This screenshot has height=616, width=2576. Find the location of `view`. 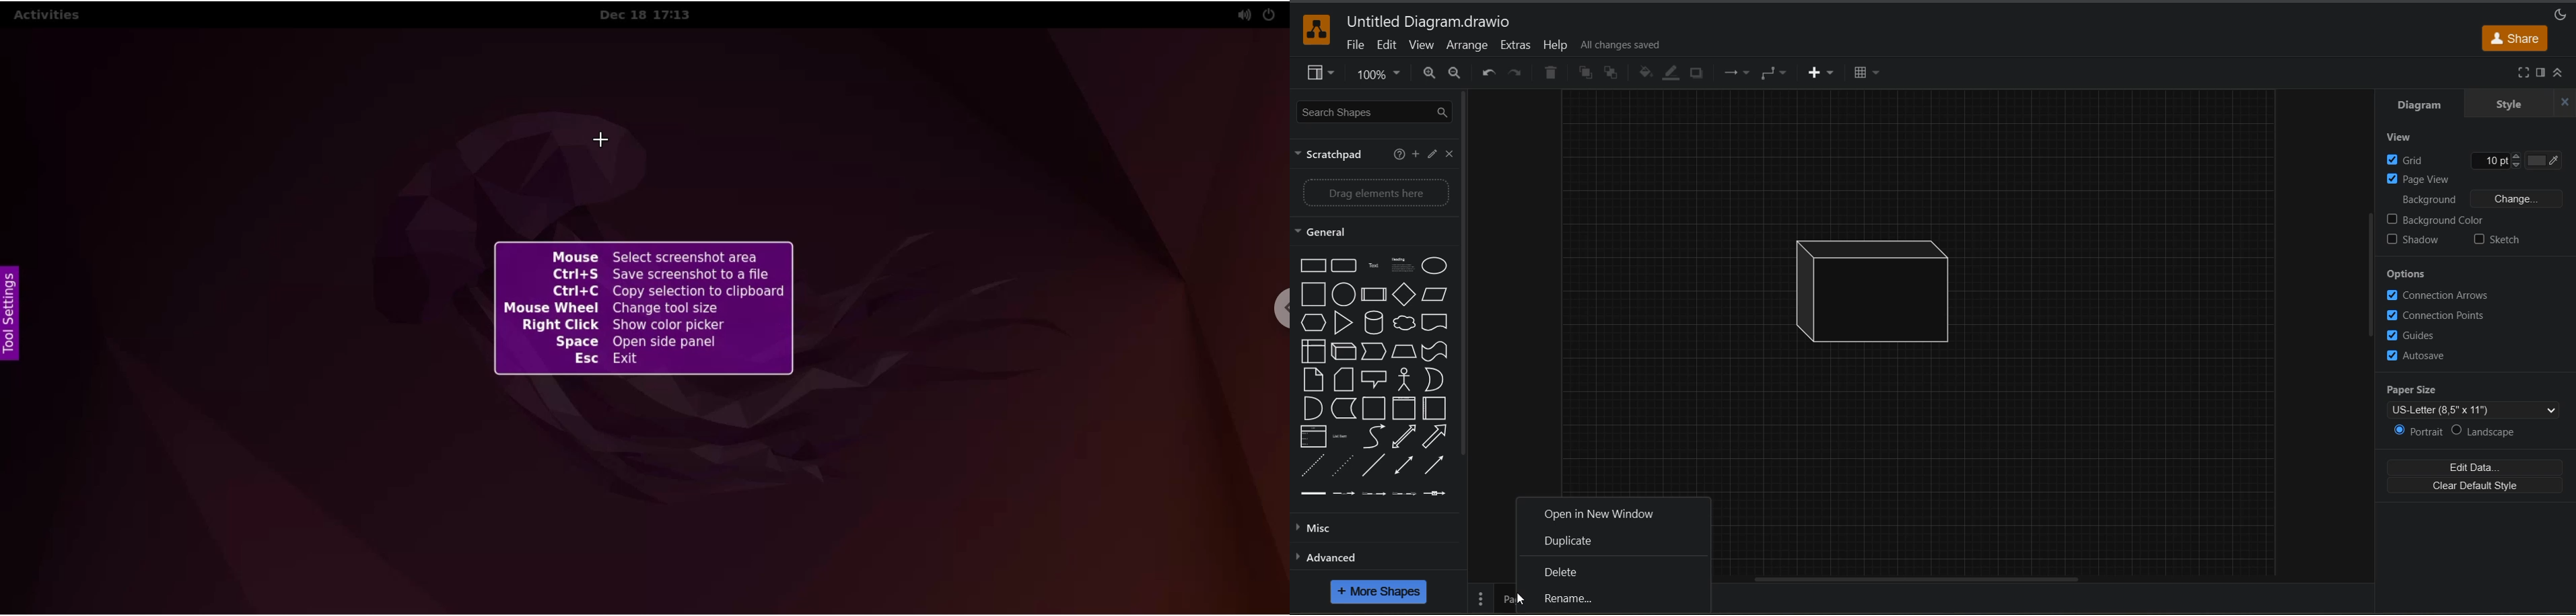

view is located at coordinates (2408, 137).